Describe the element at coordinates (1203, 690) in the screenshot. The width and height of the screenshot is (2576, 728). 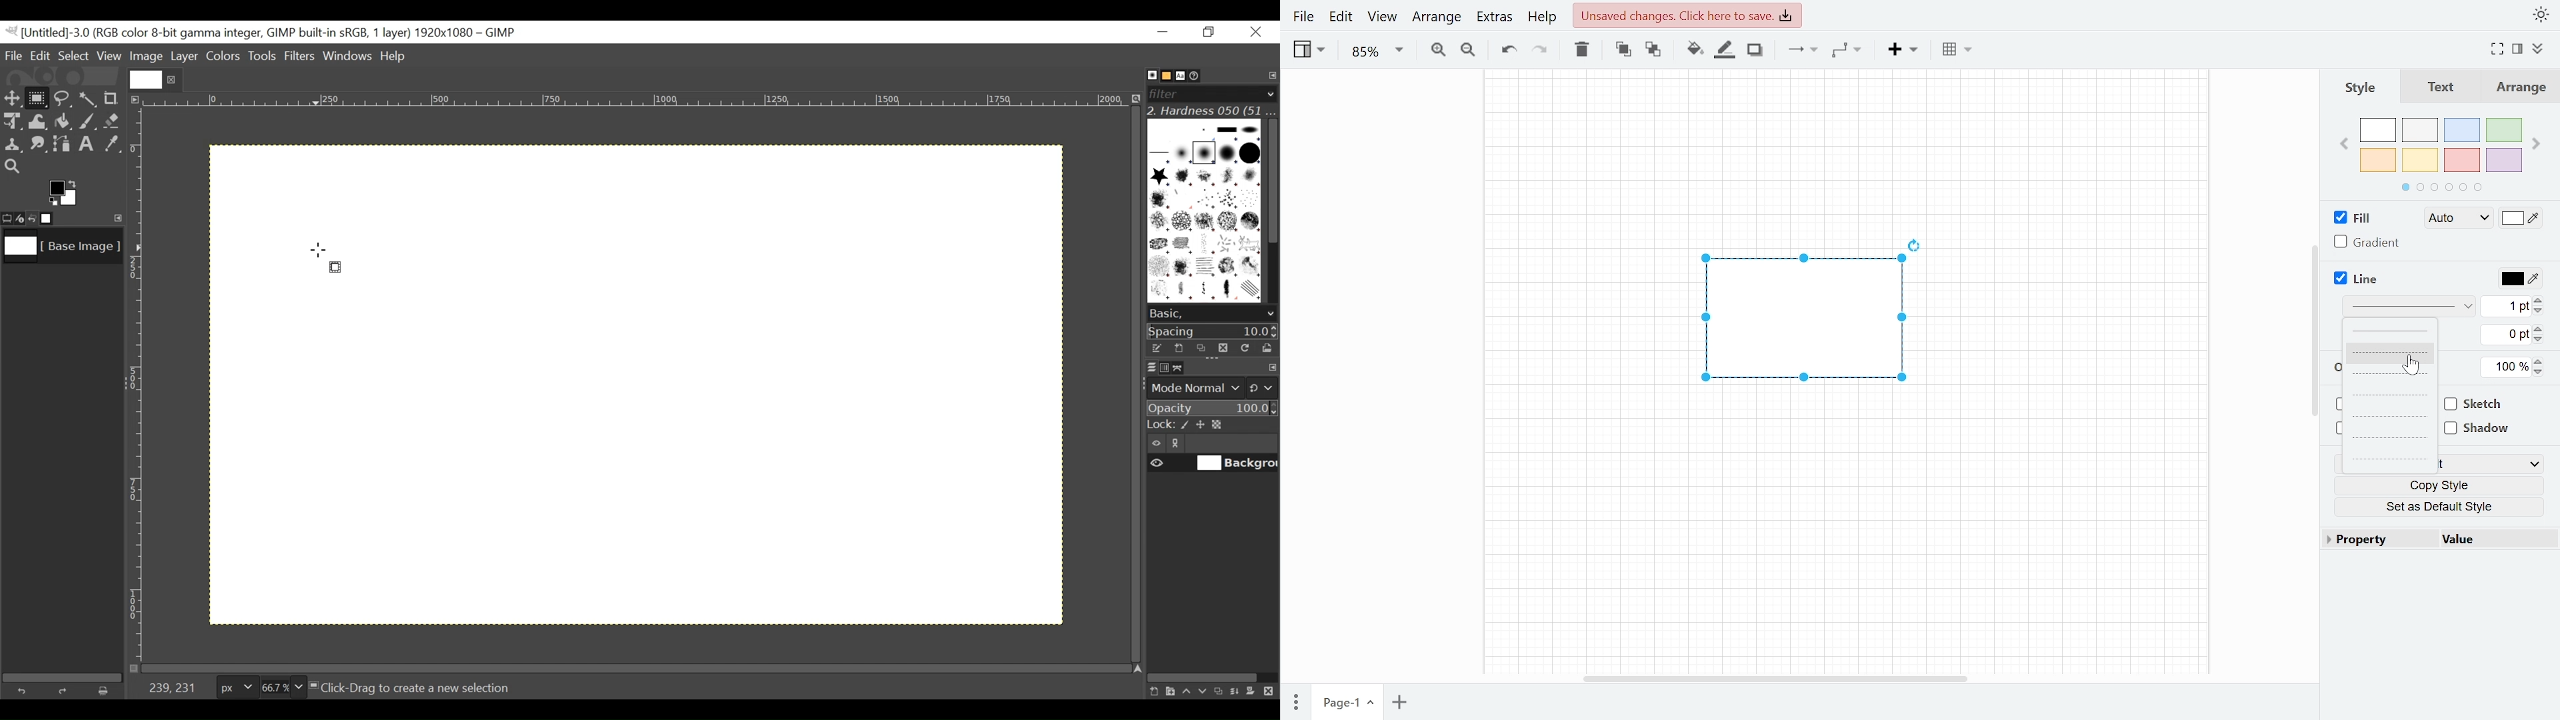
I see `Lower the layer` at that location.